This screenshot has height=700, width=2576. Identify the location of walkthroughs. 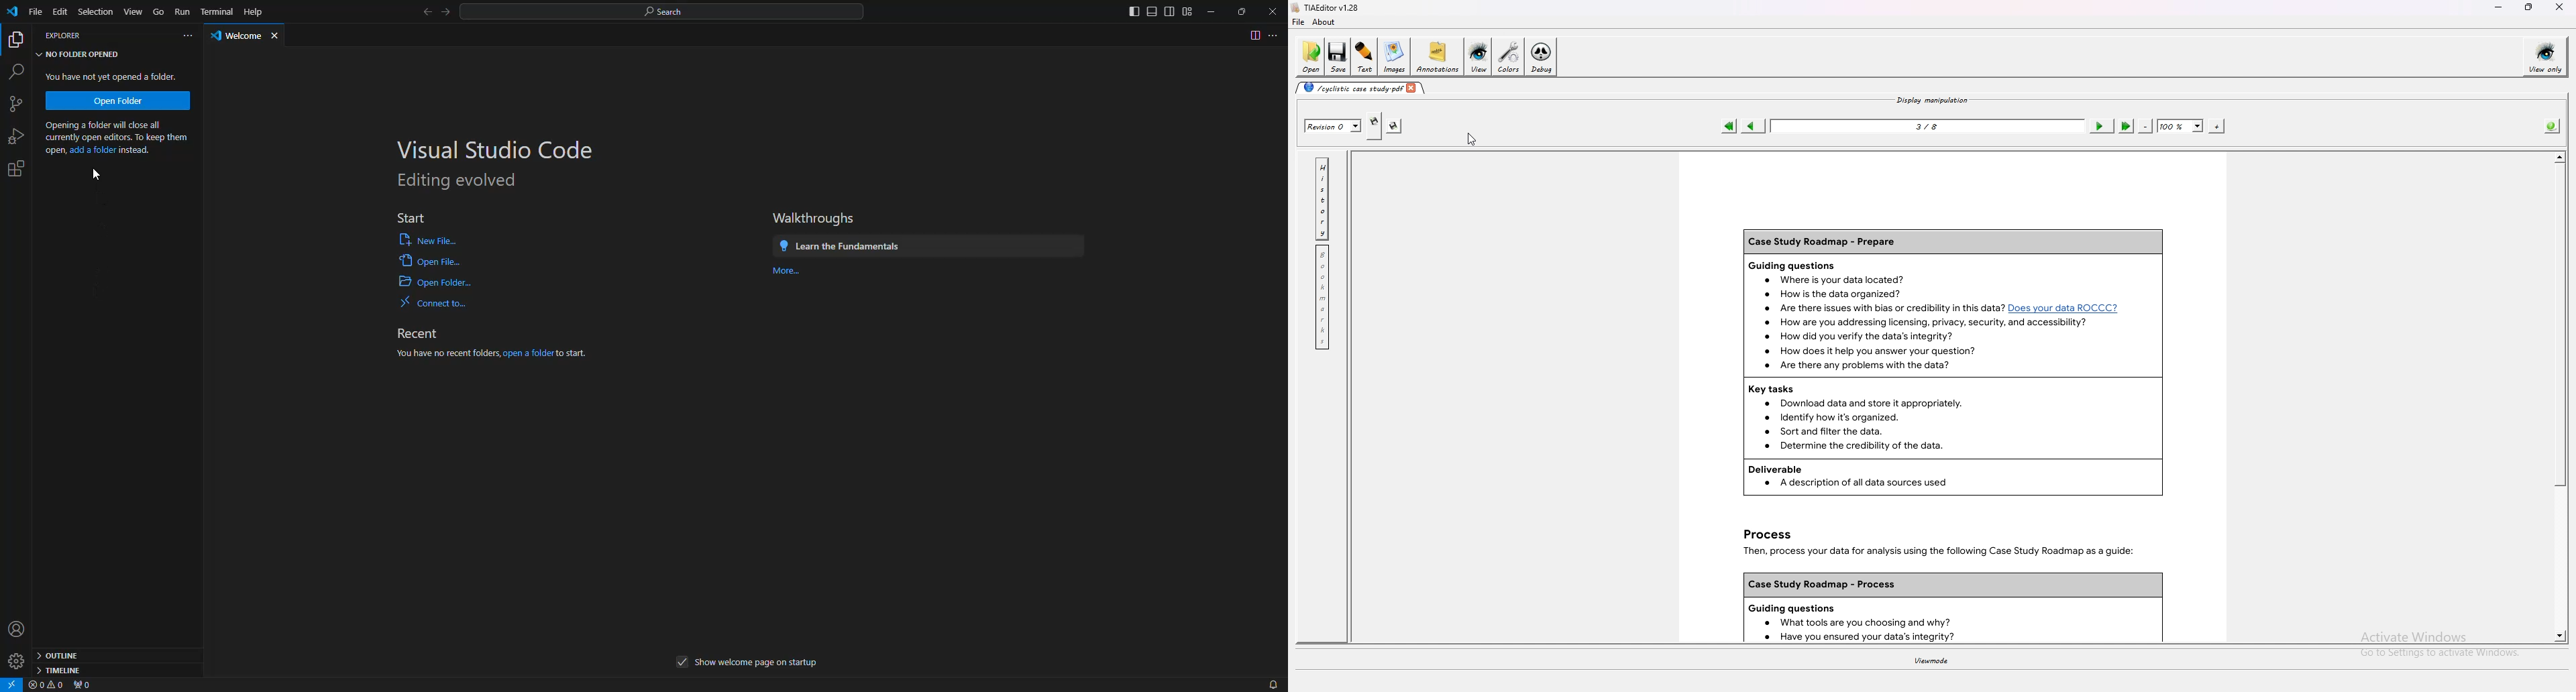
(815, 218).